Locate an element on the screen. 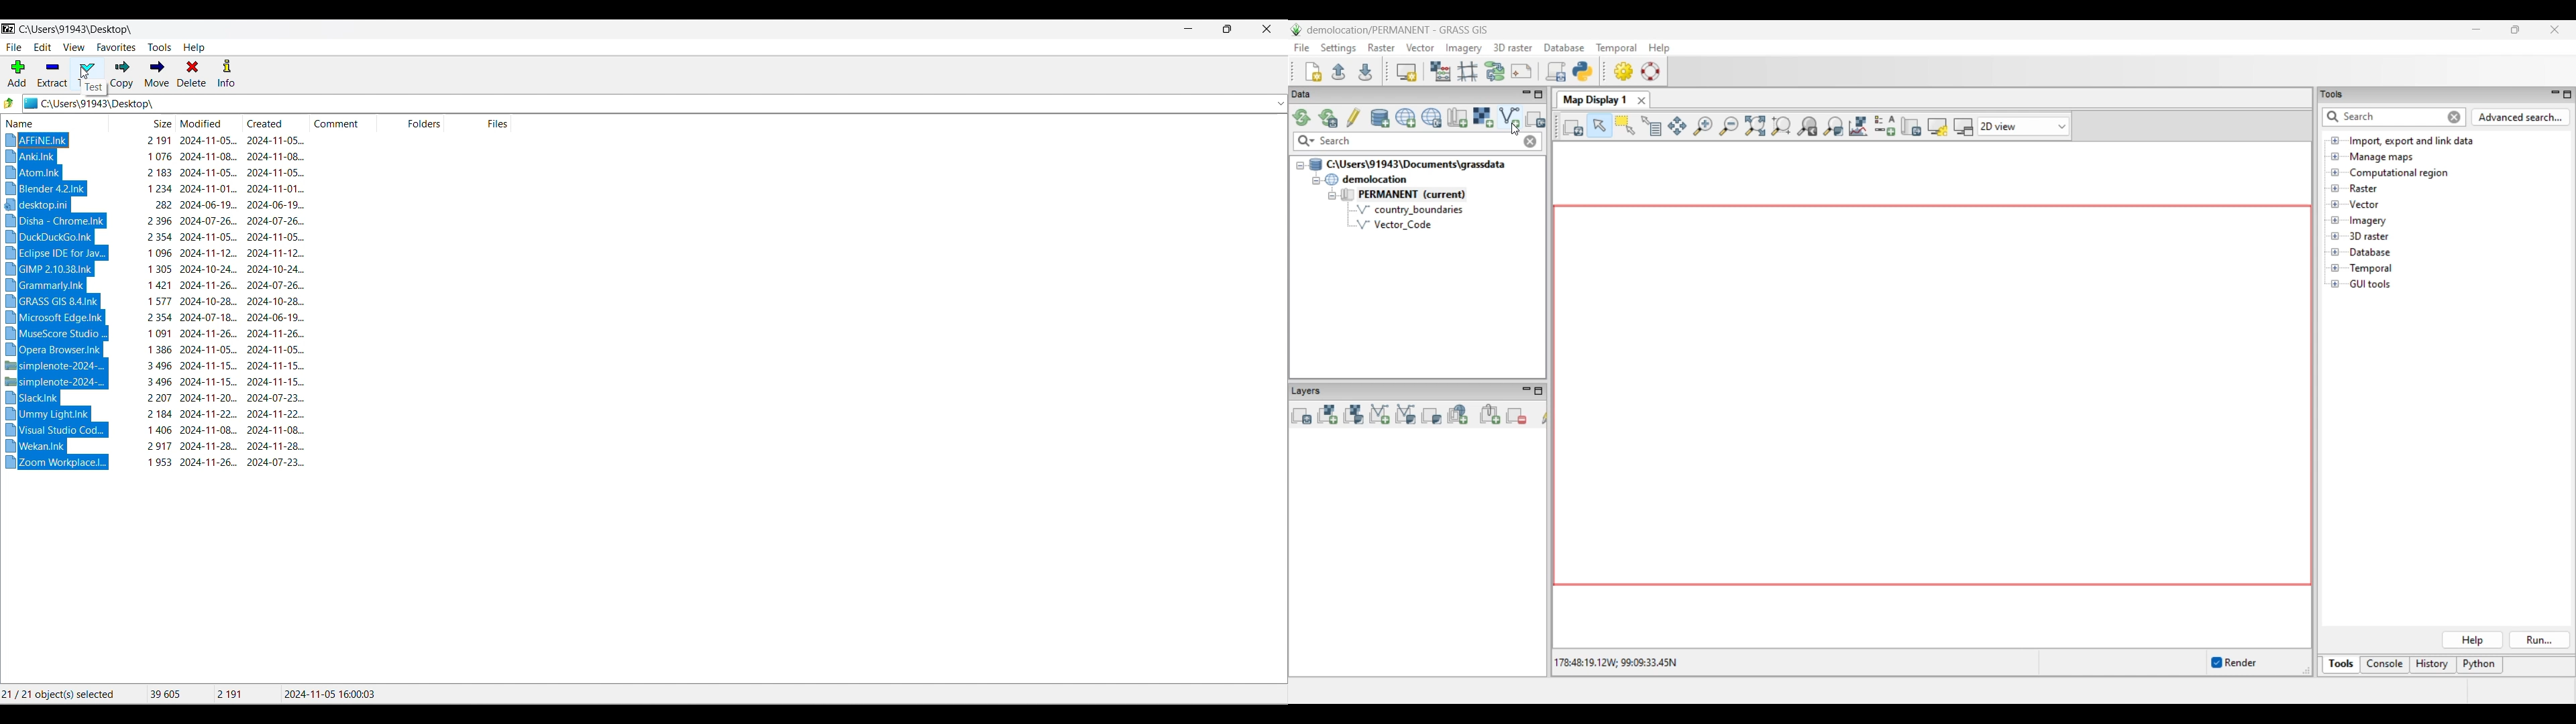 Image resolution: width=2576 pixels, height=728 pixels. Edit menu is located at coordinates (43, 48).